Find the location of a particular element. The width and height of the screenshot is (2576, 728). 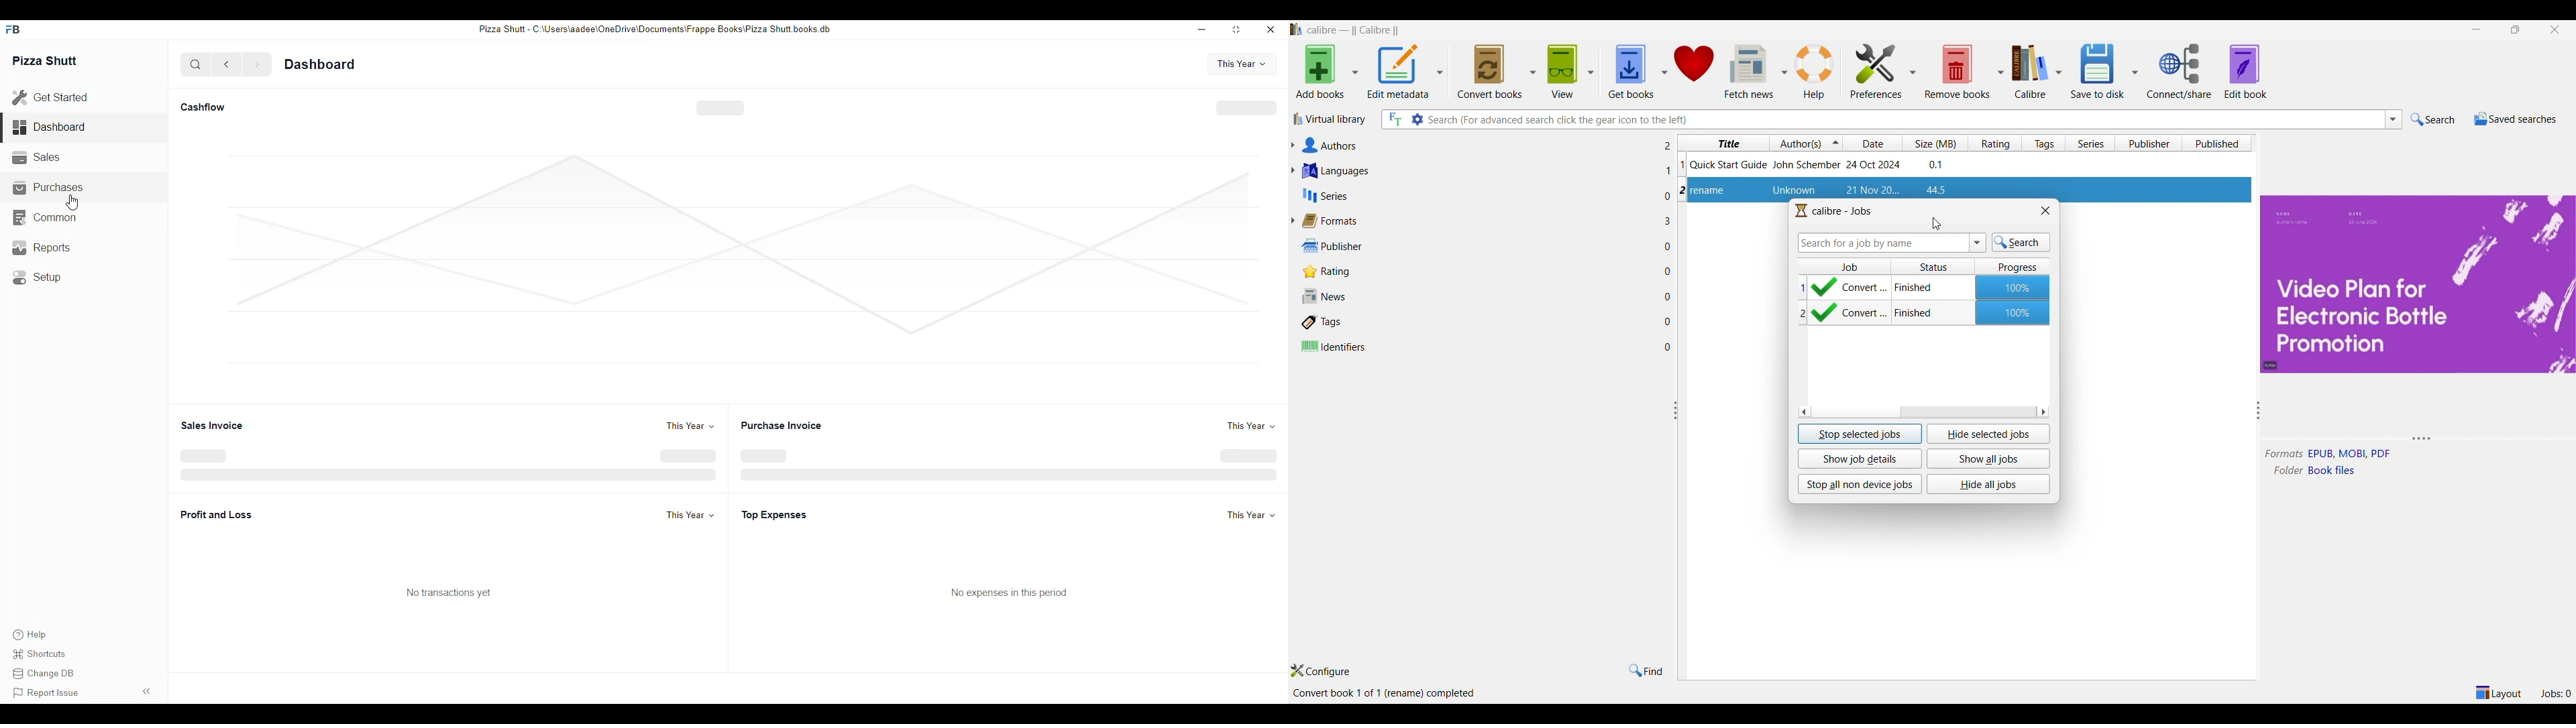

Change width of panels attached to this line is located at coordinates (2253, 513).